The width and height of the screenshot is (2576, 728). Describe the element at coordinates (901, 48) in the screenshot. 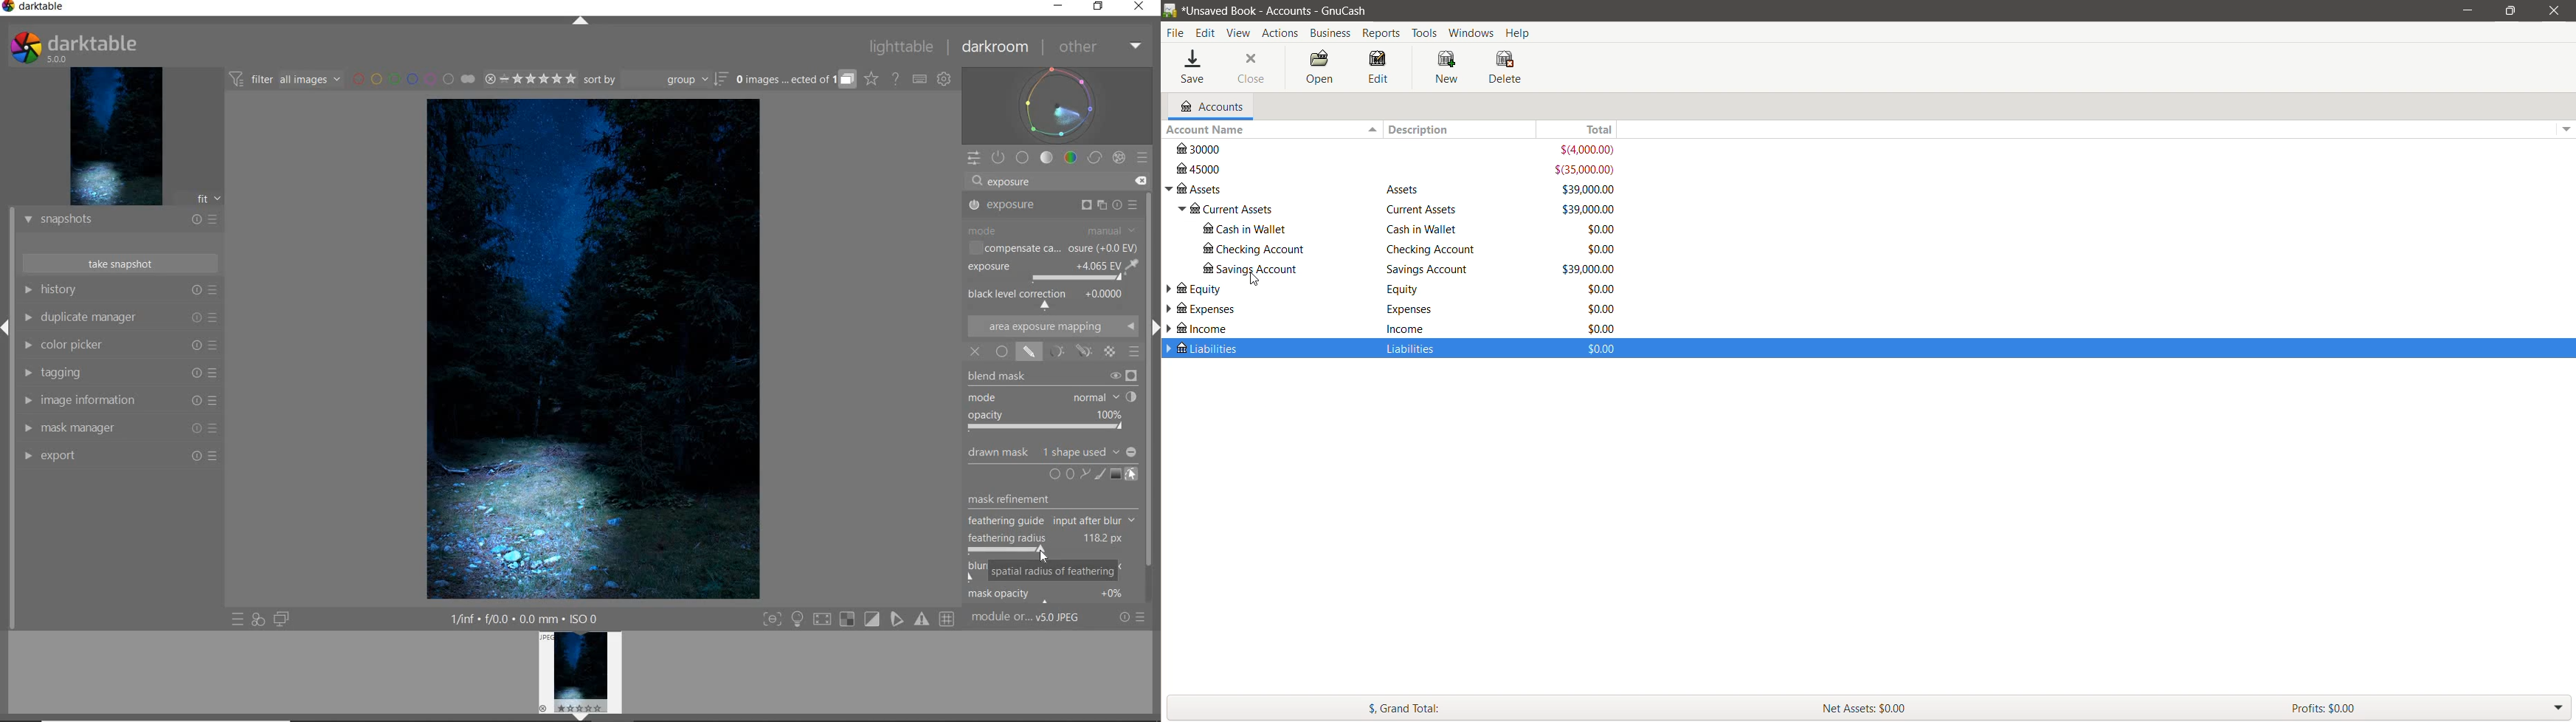

I see `LIGHTTABLE` at that location.